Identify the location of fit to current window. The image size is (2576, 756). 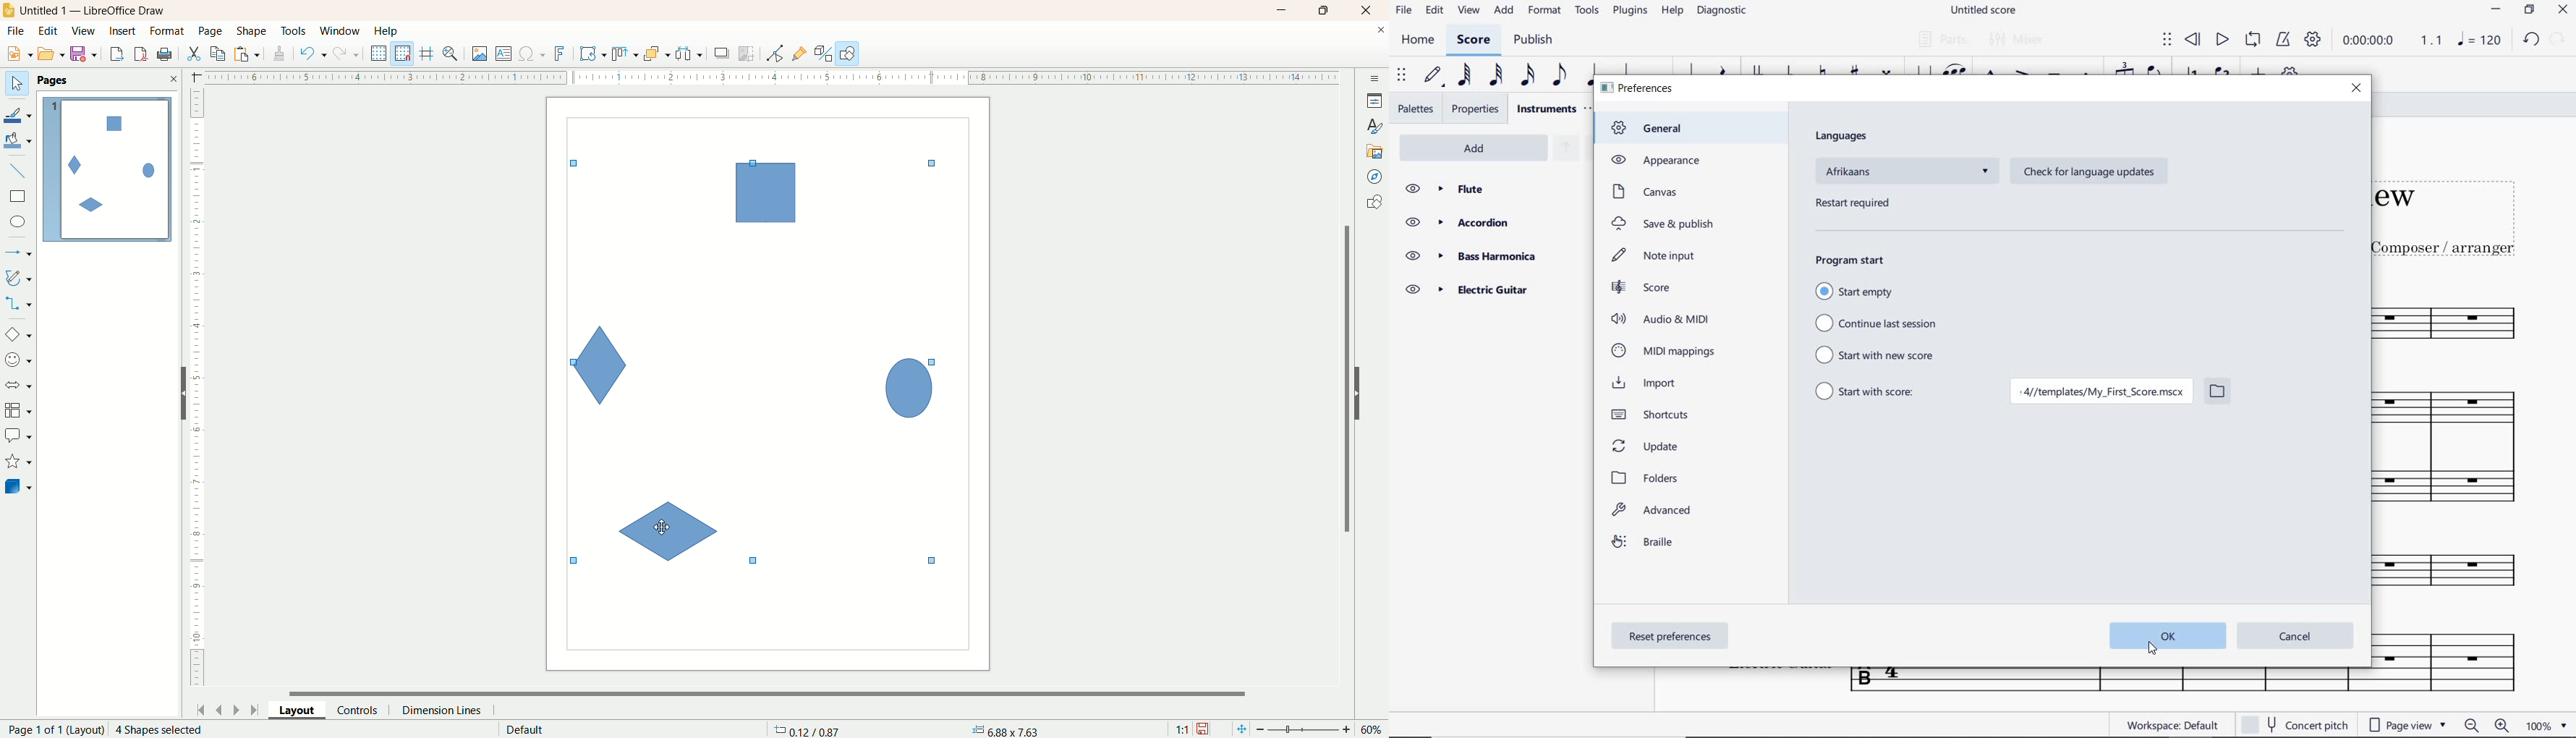
(1240, 729).